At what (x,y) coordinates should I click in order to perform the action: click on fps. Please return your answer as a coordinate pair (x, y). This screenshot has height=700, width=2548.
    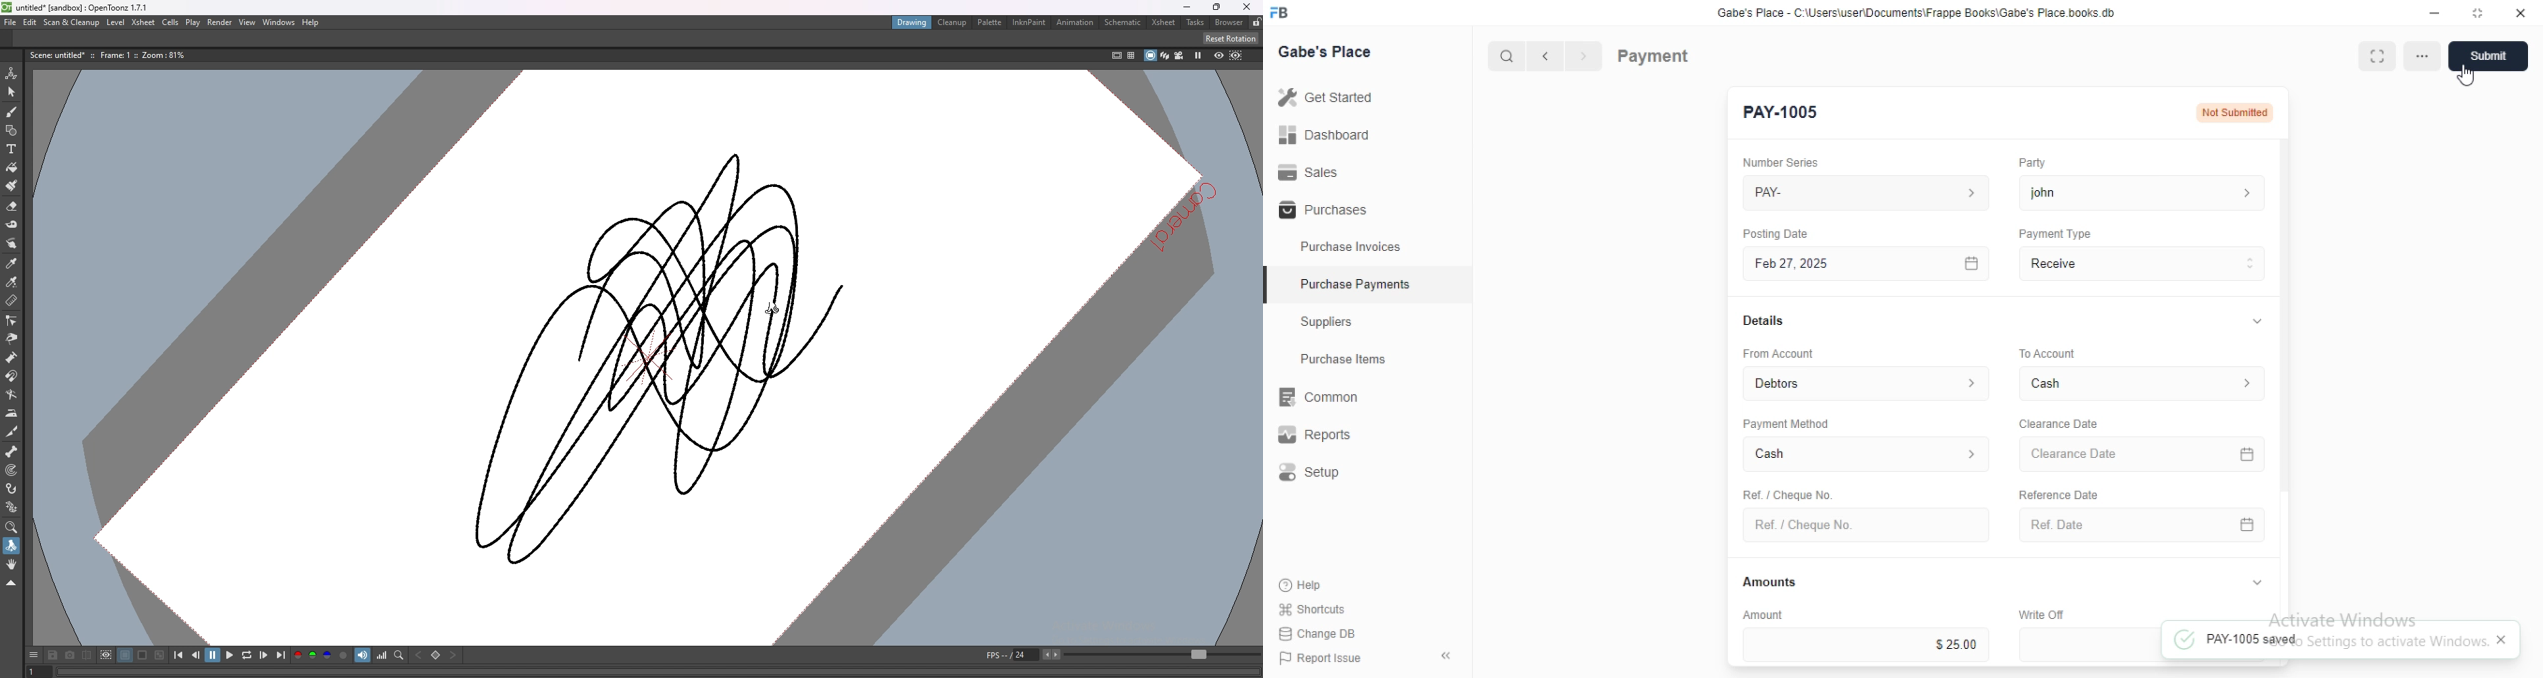
    Looking at the image, I should click on (1022, 655).